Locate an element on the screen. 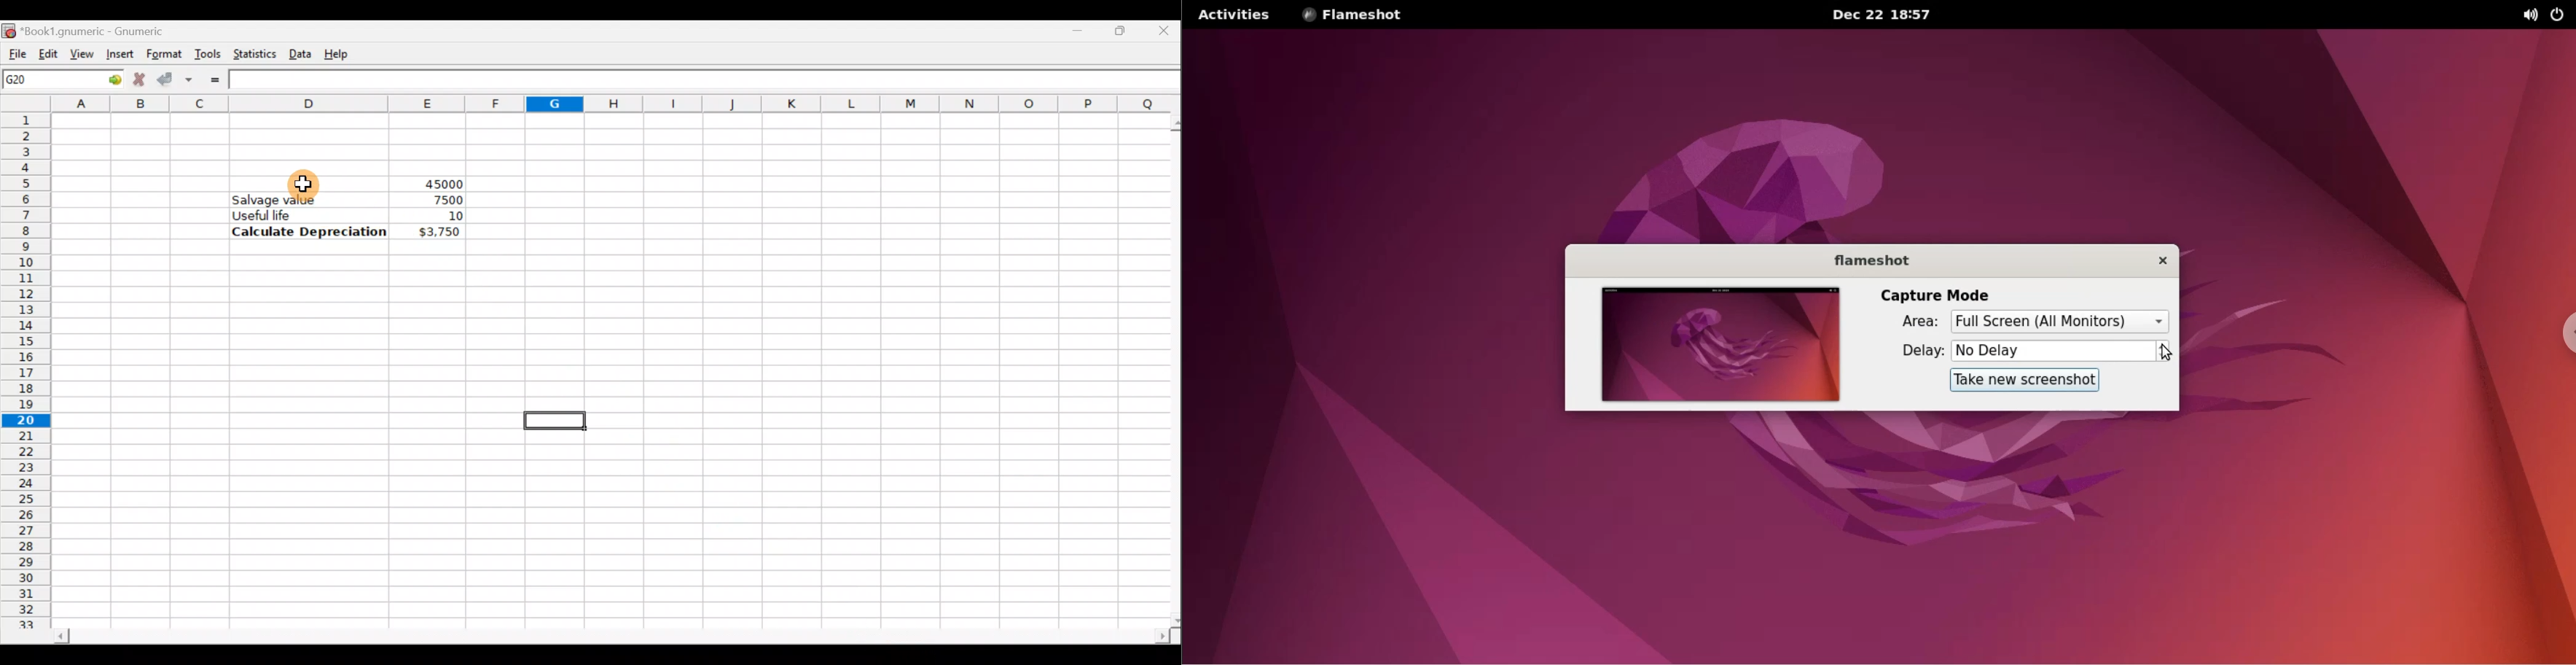 The height and width of the screenshot is (672, 2576). Scroll bar is located at coordinates (1168, 369).